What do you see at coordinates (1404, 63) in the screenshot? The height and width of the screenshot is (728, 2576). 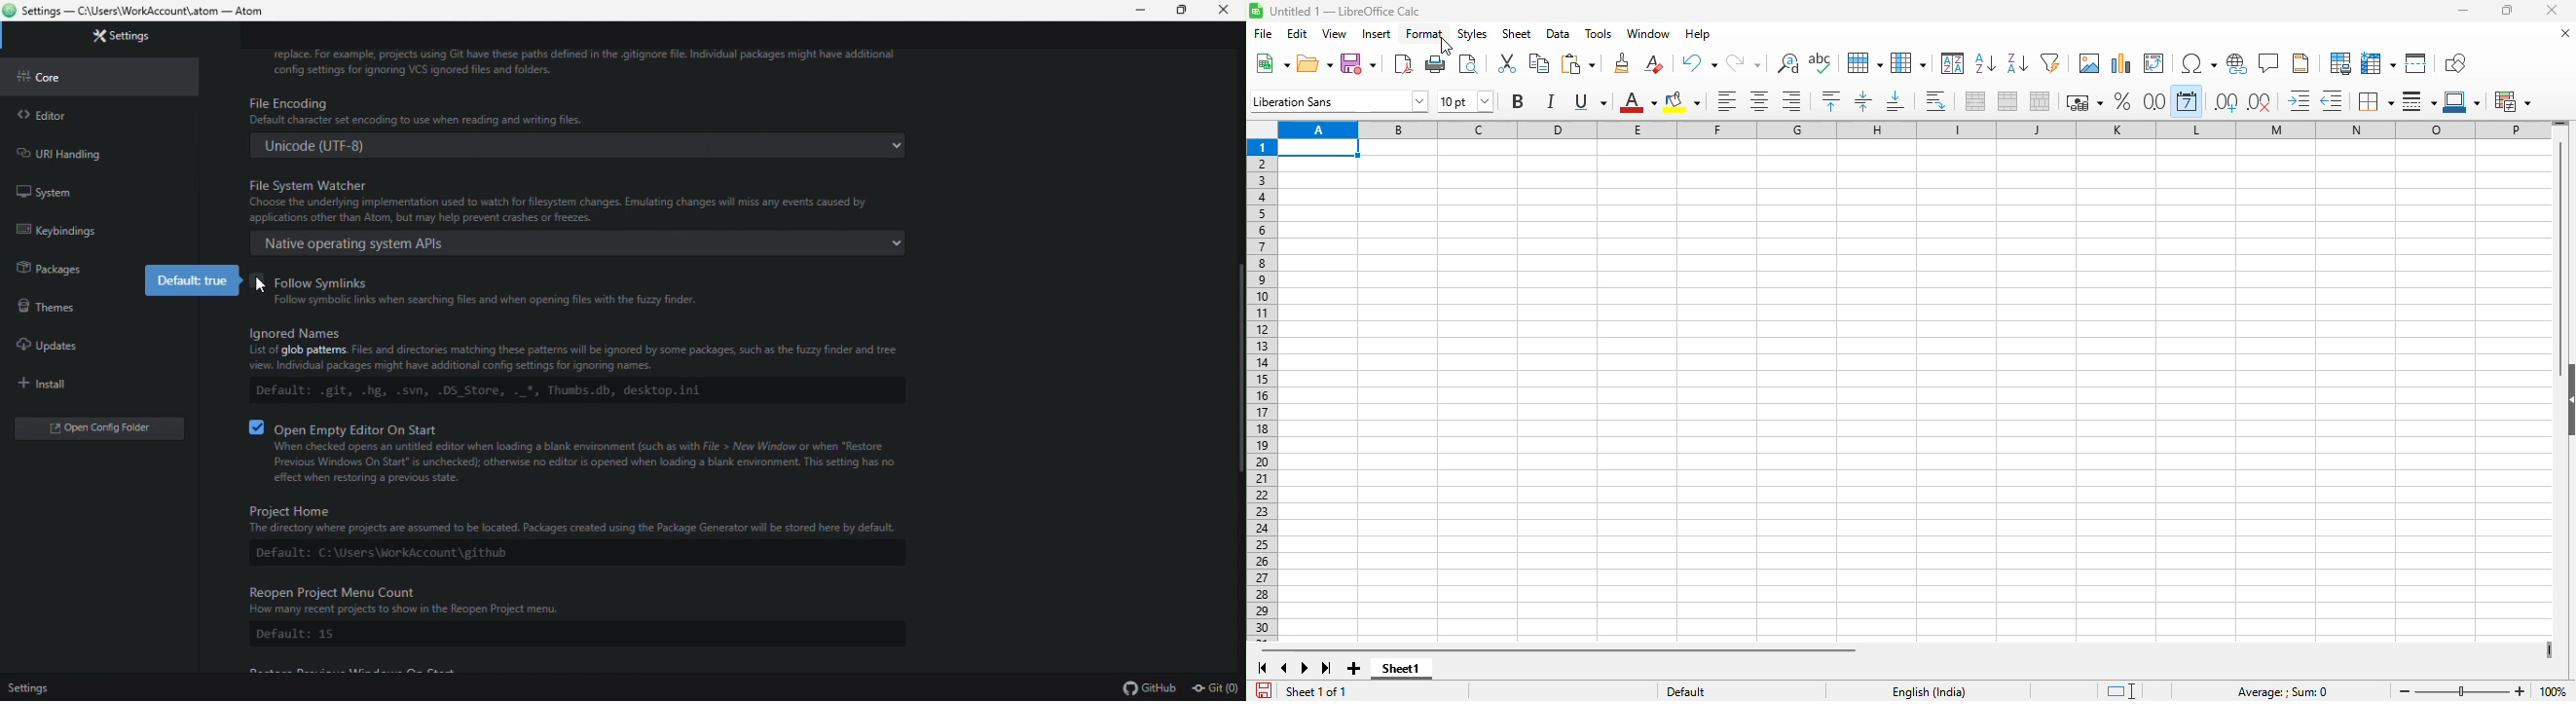 I see `export directly as PDF` at bounding box center [1404, 63].